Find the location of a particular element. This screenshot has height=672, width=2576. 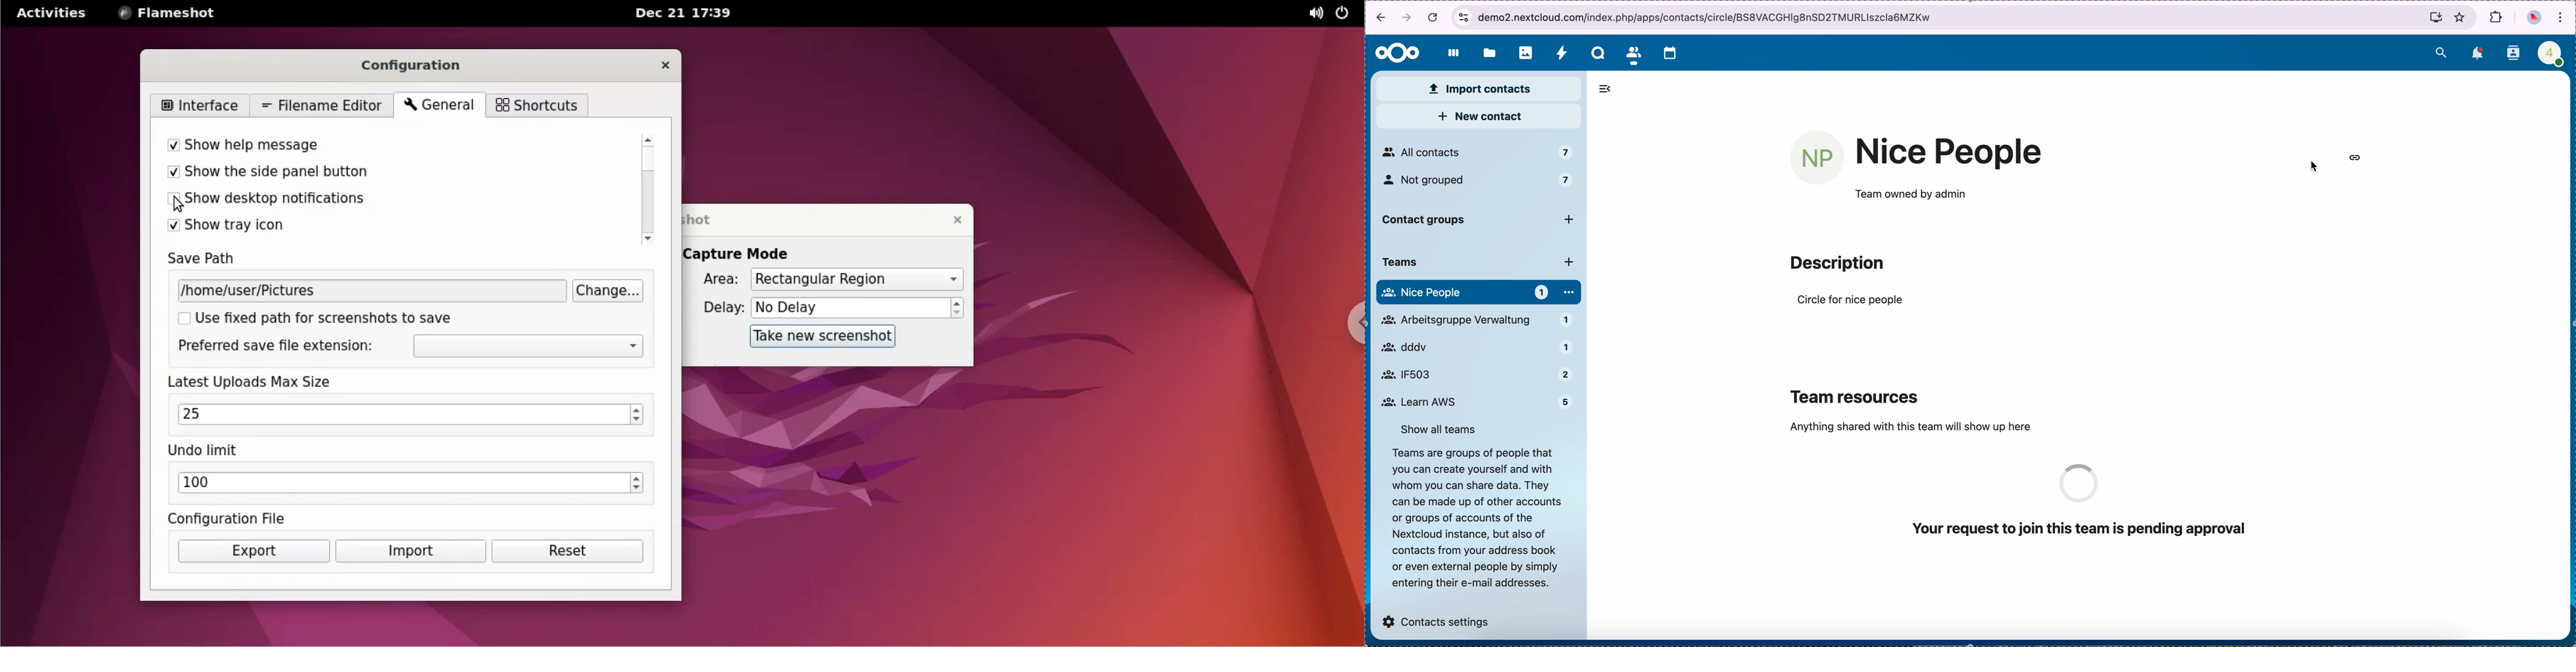

profile picture is located at coordinates (2534, 18).